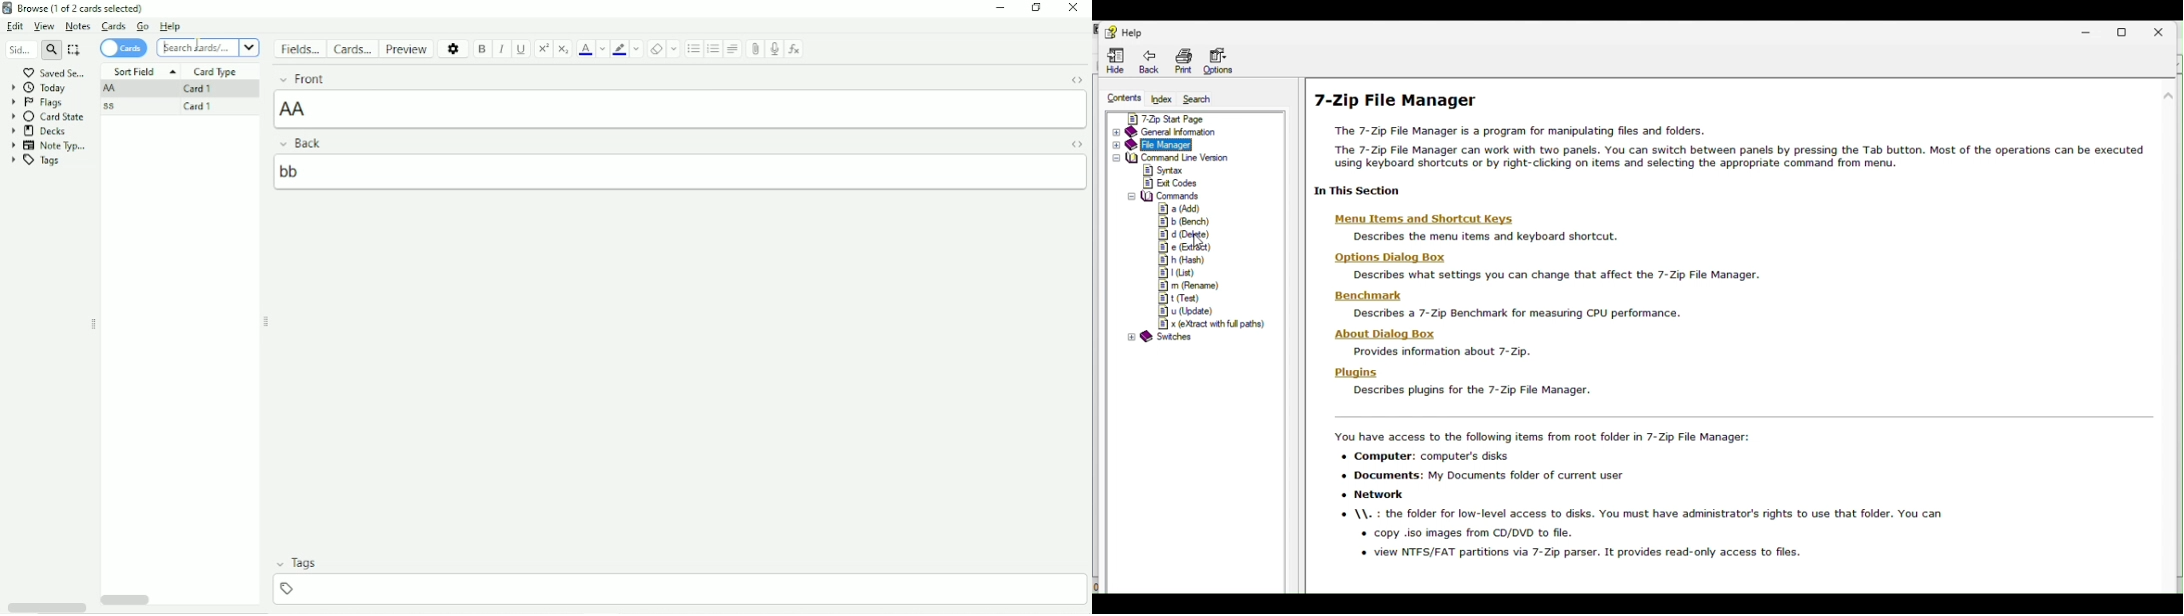  Describe the element at coordinates (1182, 274) in the screenshot. I see `l` at that location.